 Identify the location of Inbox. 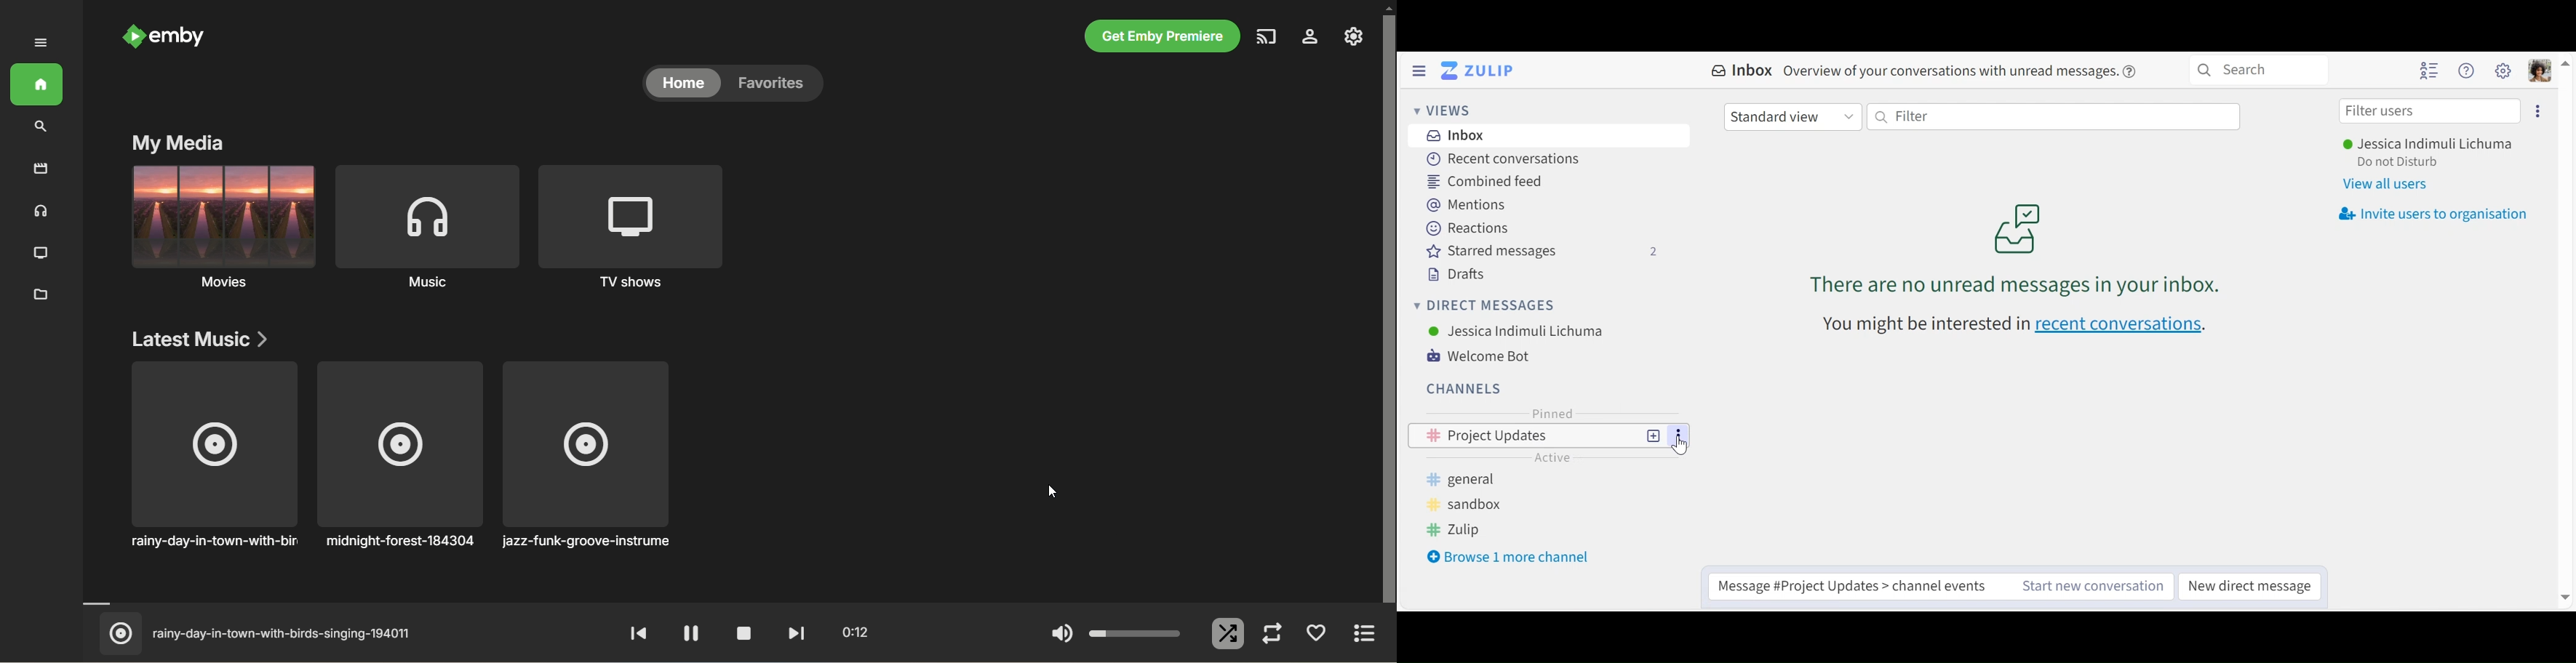
(1924, 71).